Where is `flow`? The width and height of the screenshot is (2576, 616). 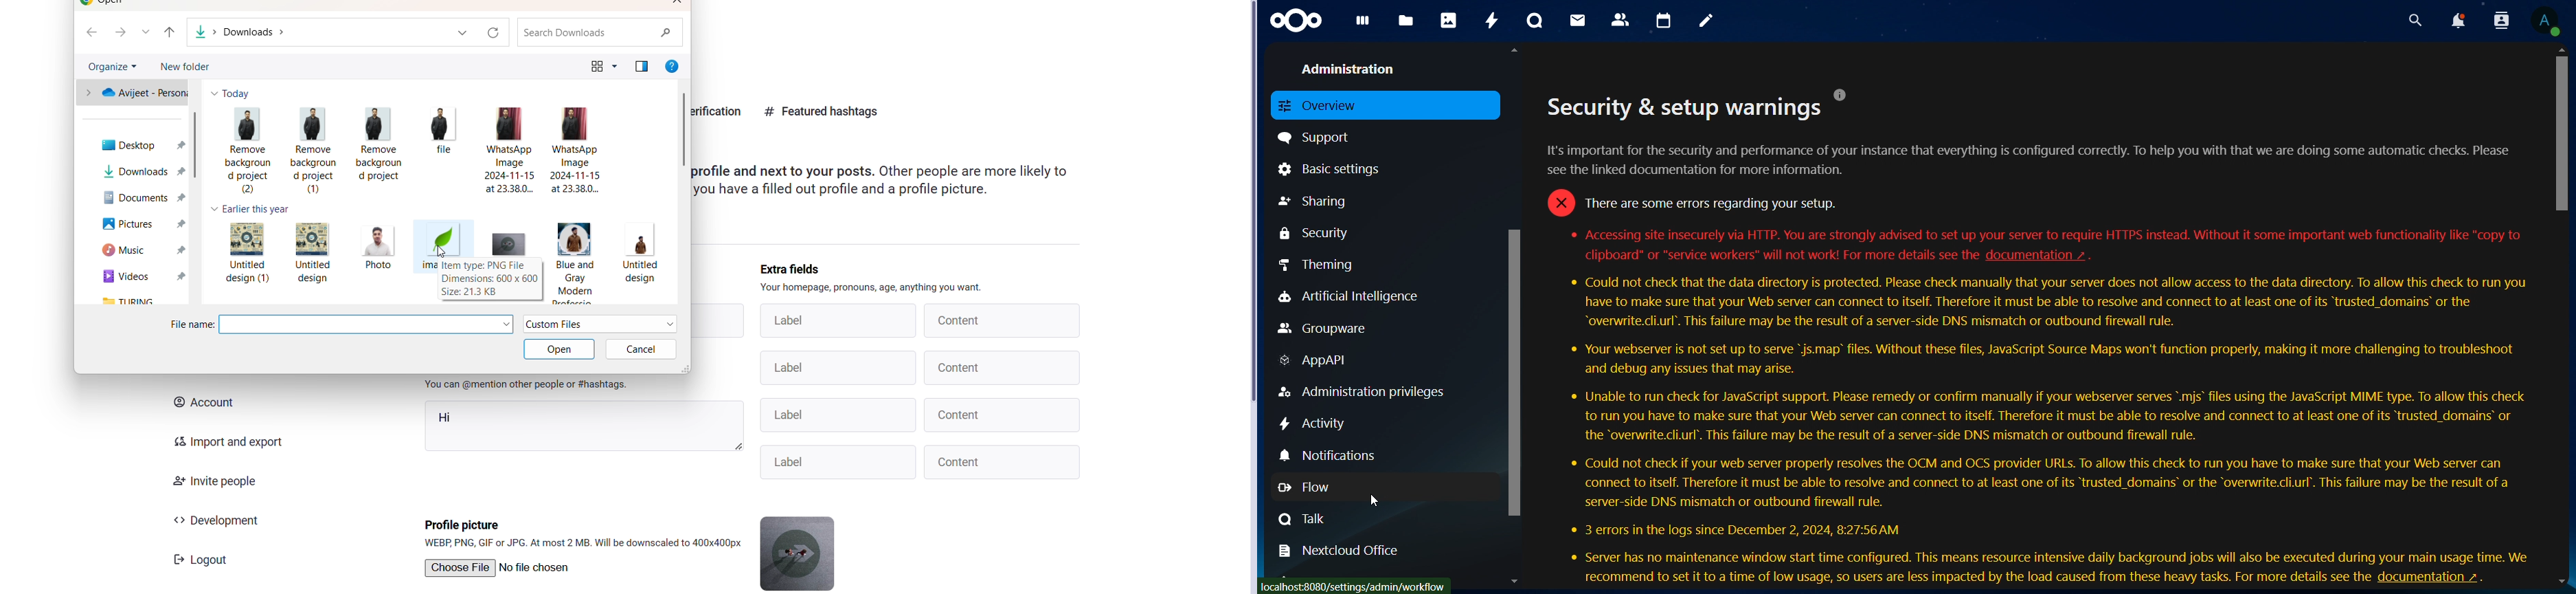
flow is located at coordinates (1315, 487).